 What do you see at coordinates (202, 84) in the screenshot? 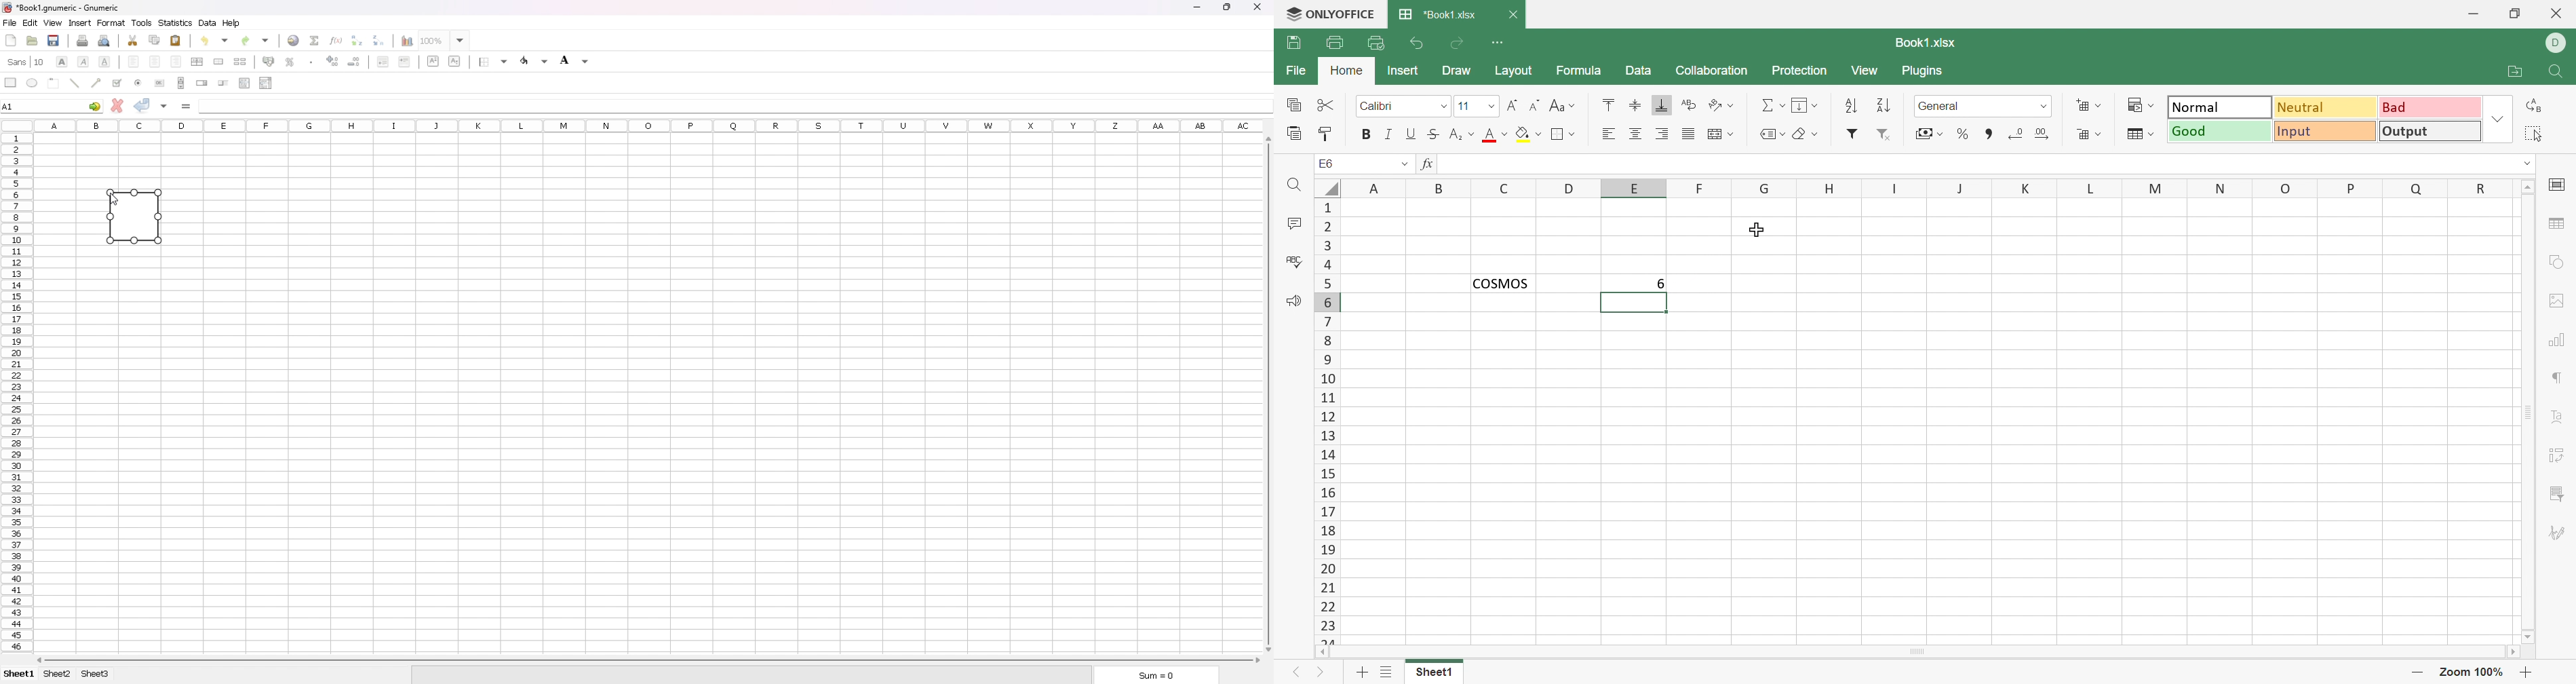
I see `spin button` at bounding box center [202, 84].